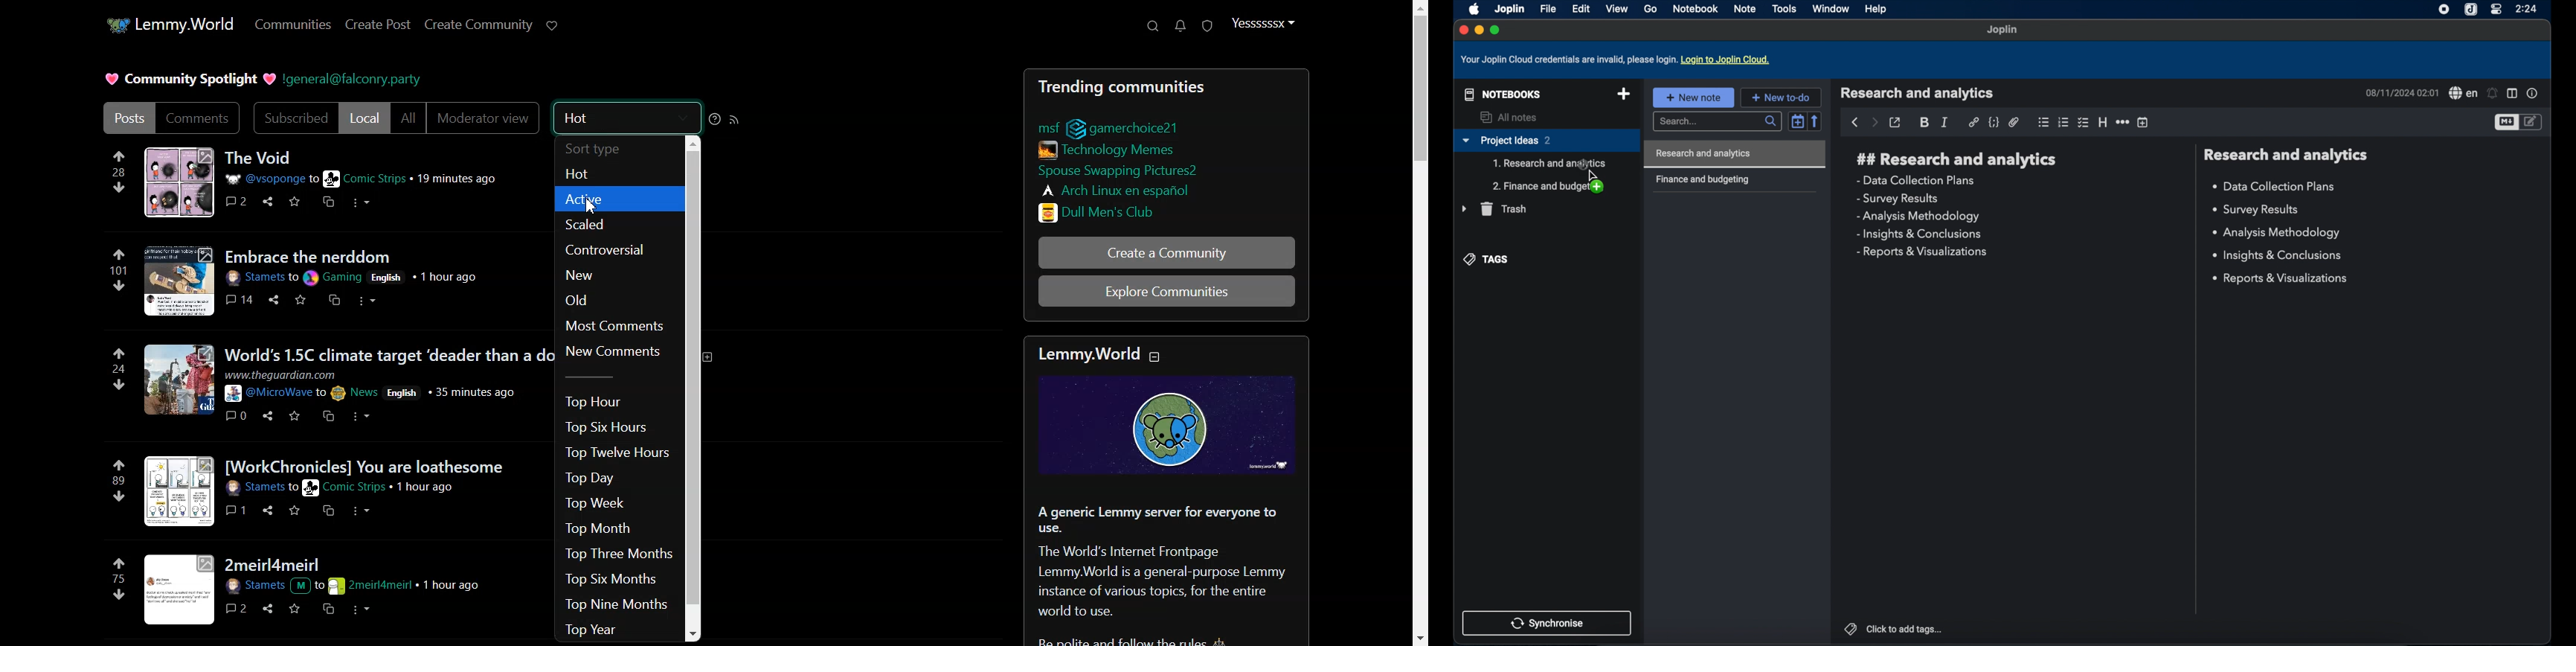 The height and width of the screenshot is (672, 2576). Describe the element at coordinates (1719, 122) in the screenshot. I see `search bar` at that location.